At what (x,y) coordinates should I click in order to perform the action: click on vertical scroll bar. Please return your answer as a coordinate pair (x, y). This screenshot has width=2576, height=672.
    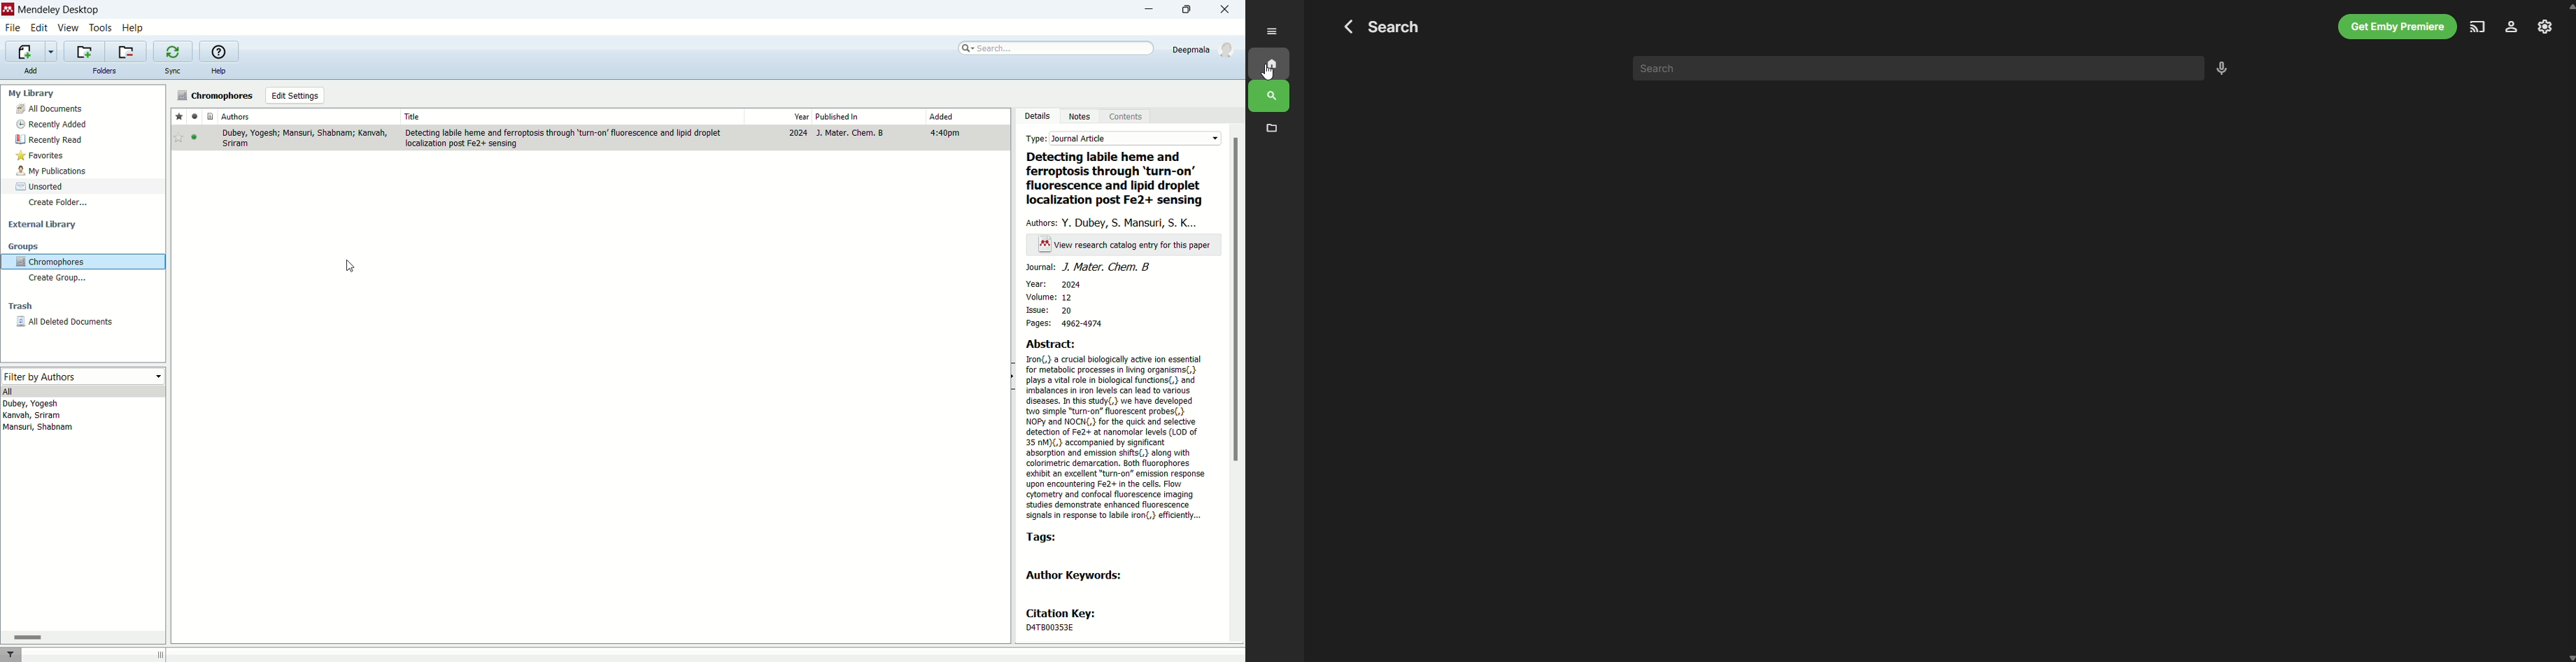
    Looking at the image, I should click on (1238, 383).